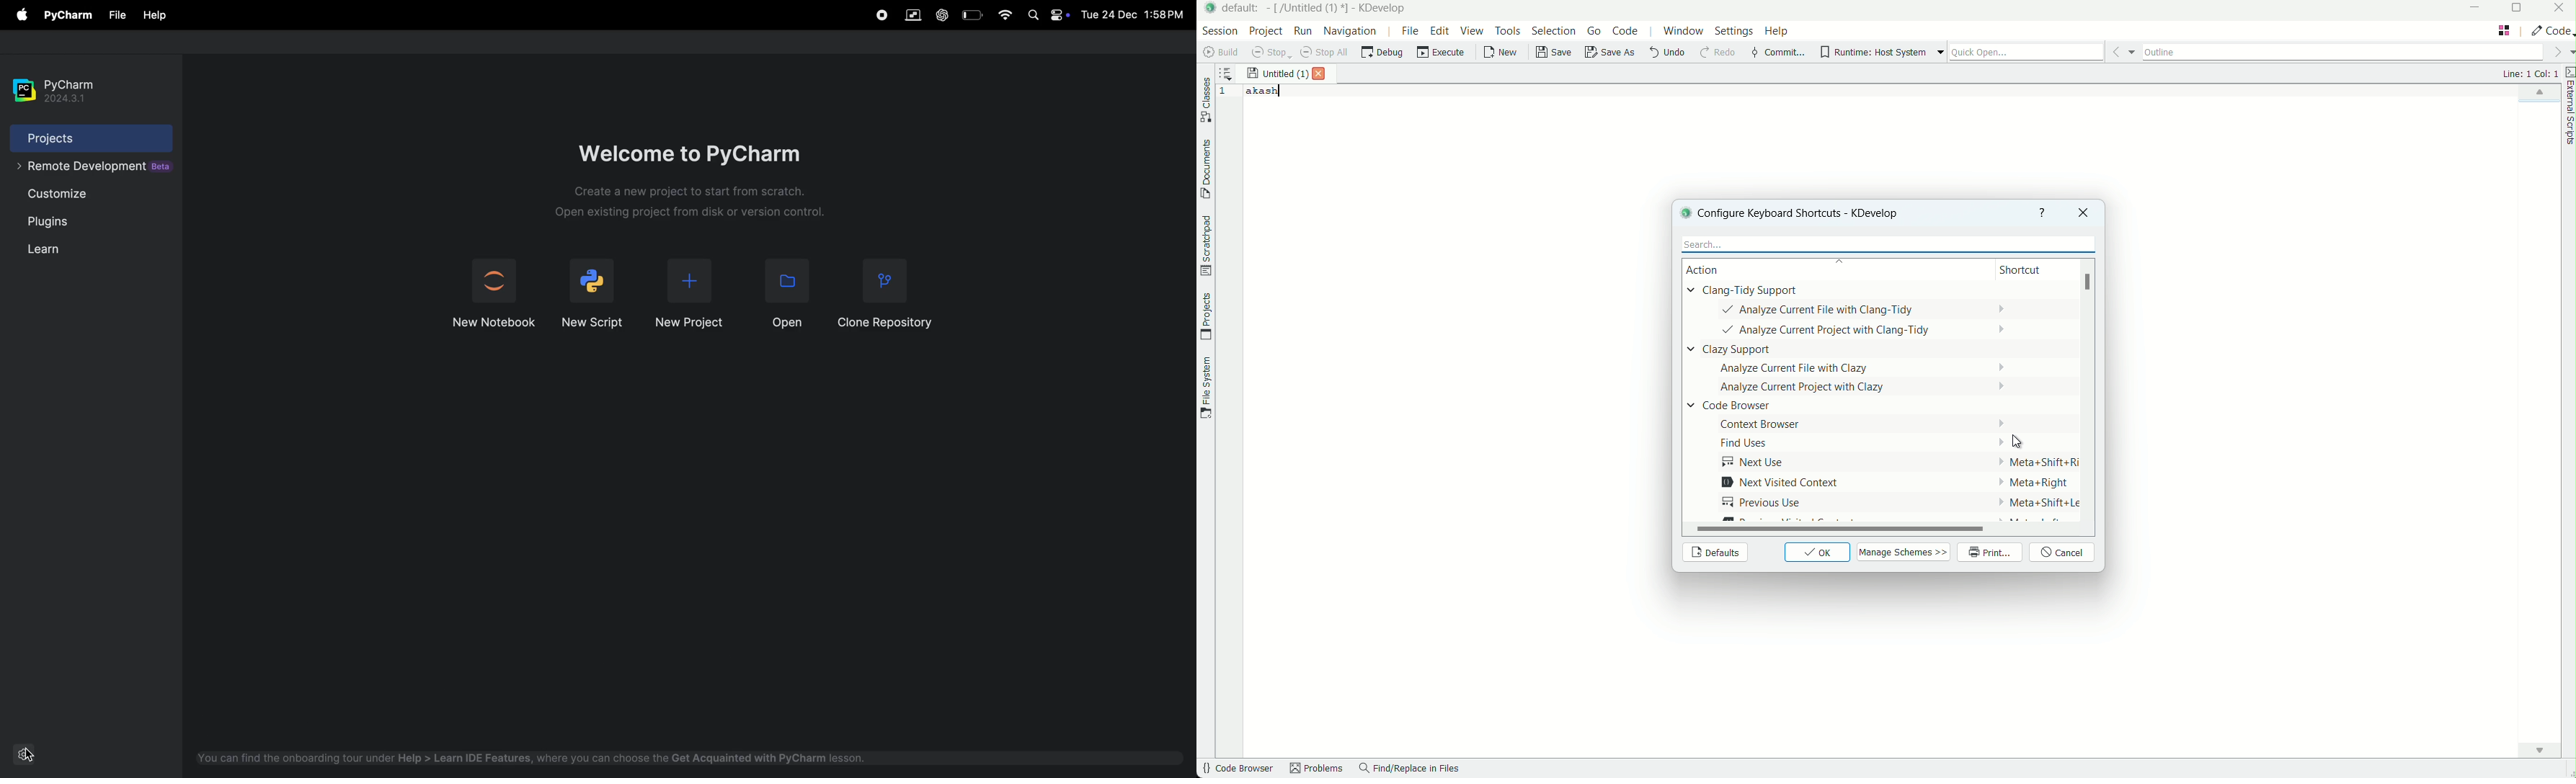 The image size is (2576, 784). Describe the element at coordinates (2504, 30) in the screenshot. I see `change layout` at that location.